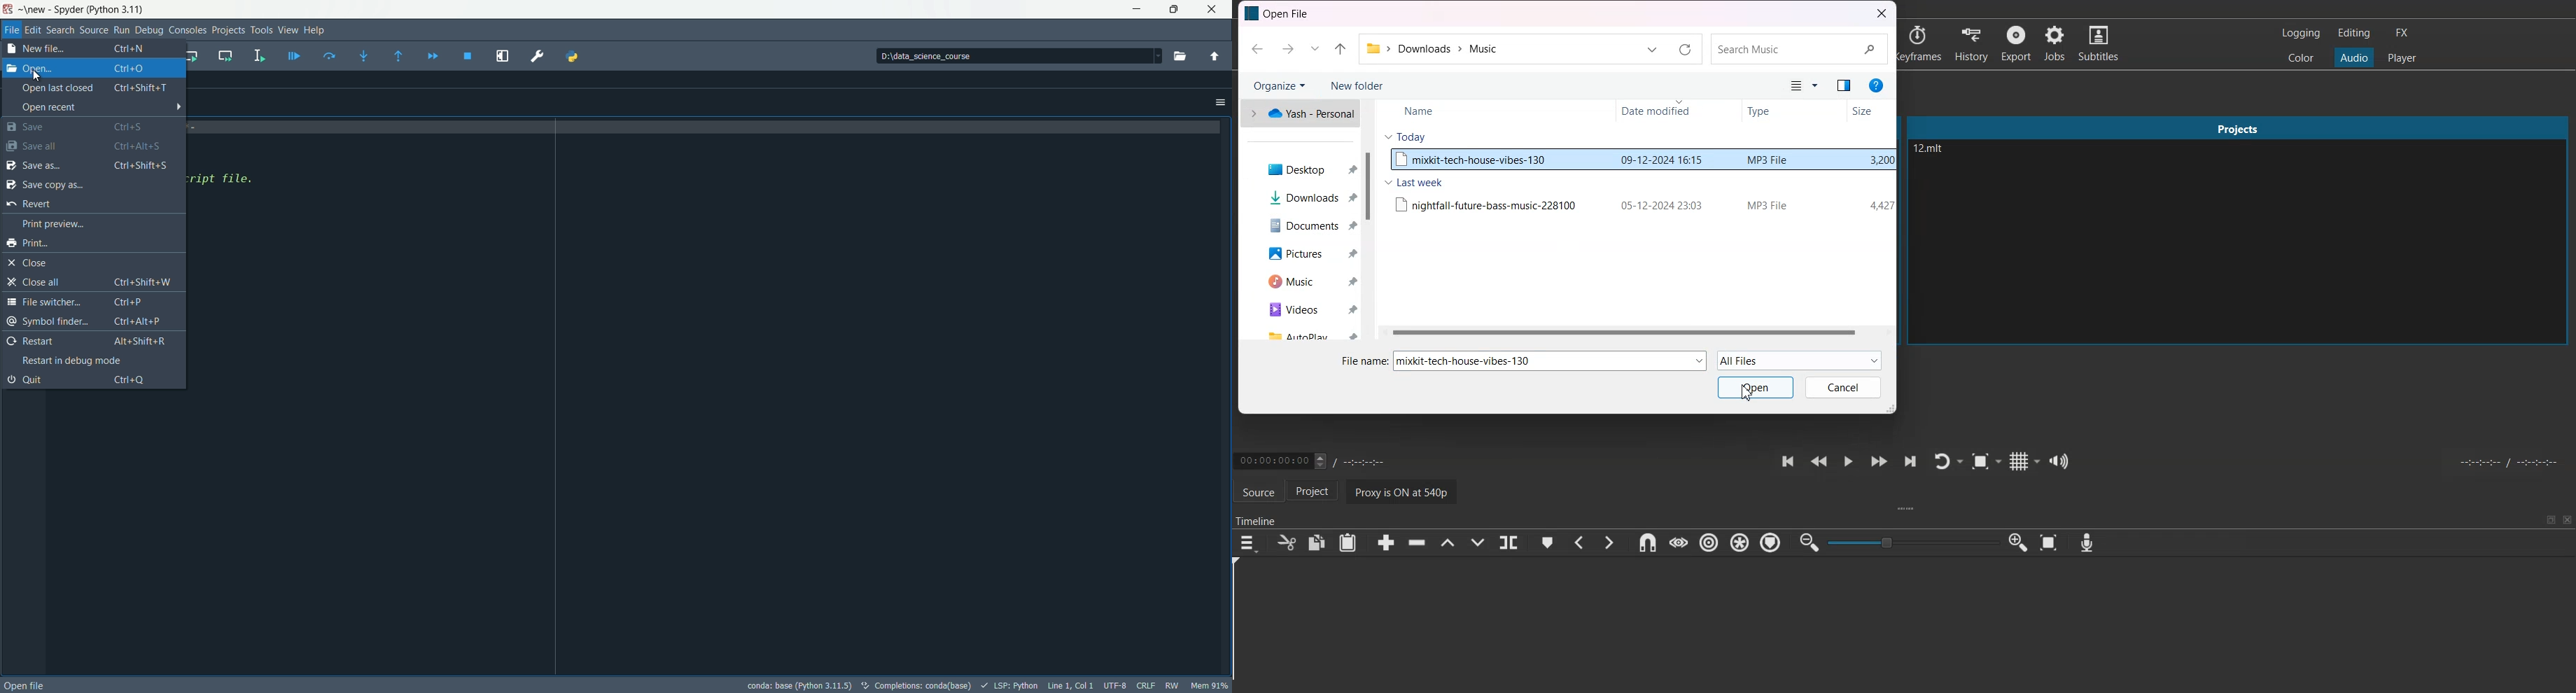 The height and width of the screenshot is (700, 2576). I want to click on file eol status, so click(1143, 685).